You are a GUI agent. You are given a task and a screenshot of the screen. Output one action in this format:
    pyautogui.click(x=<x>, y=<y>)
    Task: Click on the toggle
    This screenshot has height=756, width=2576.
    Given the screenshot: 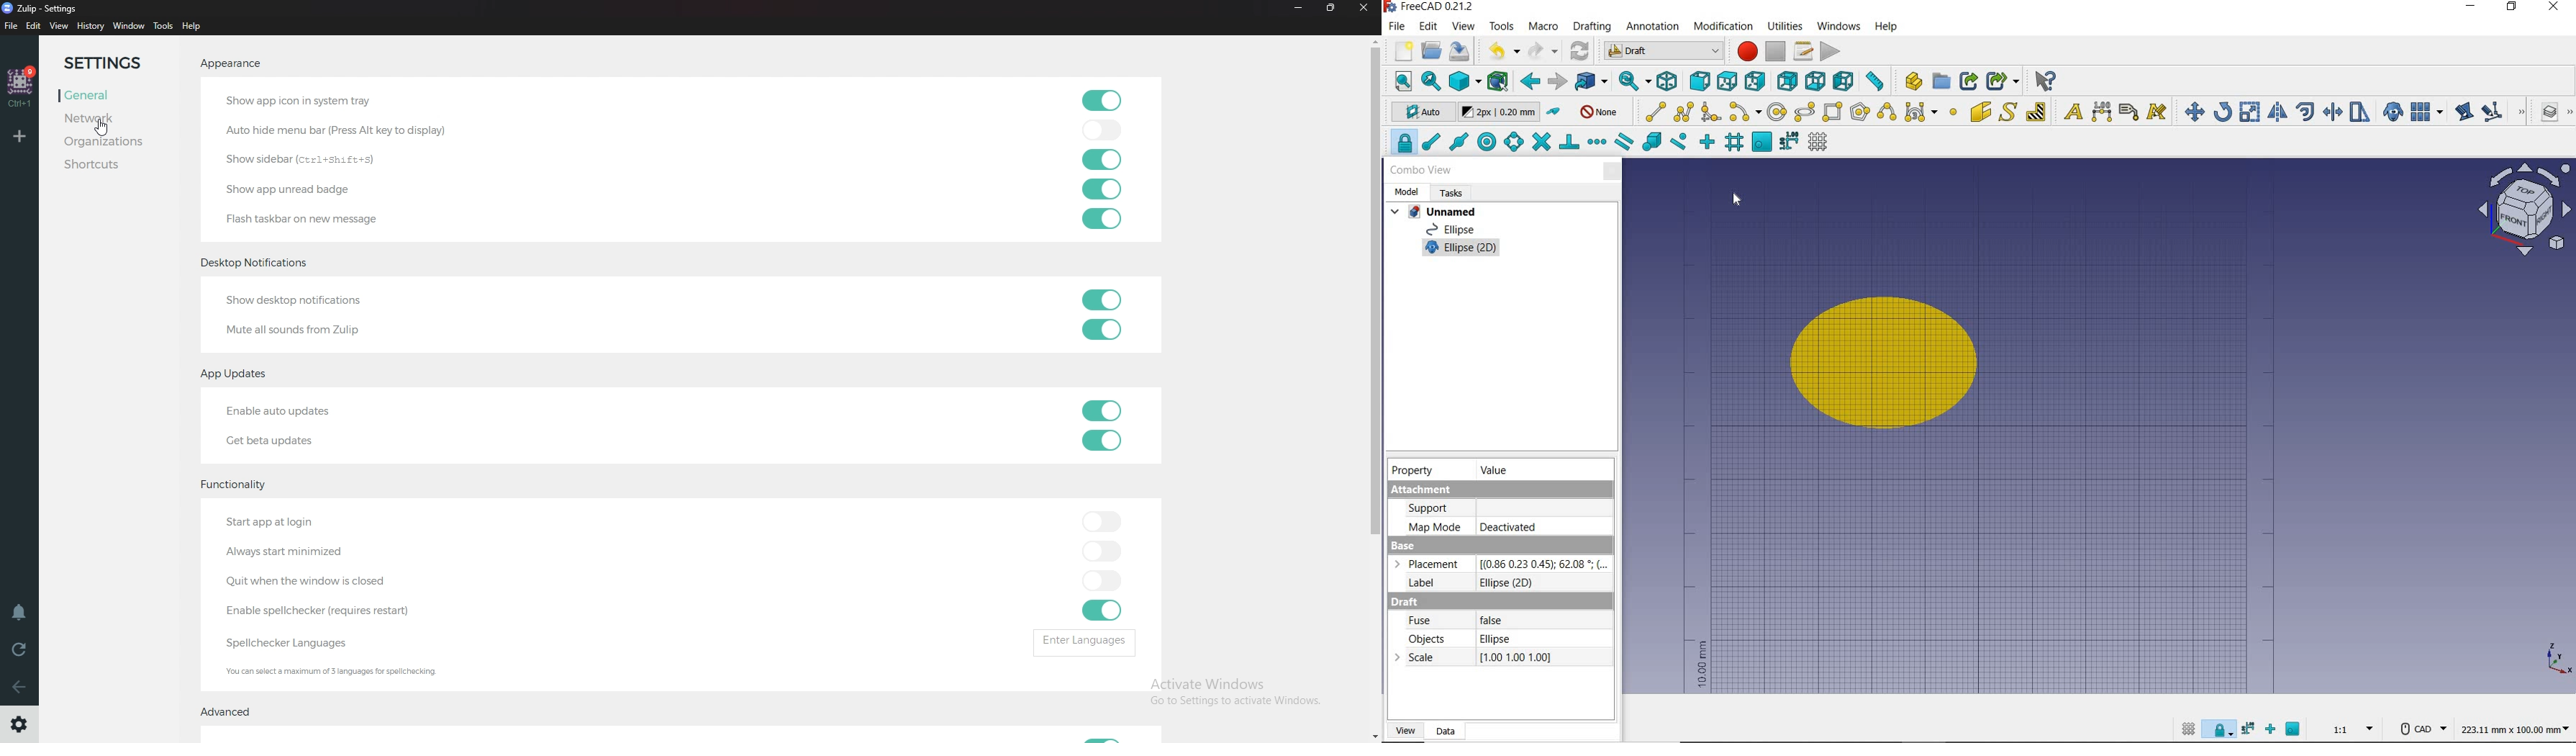 What is the action you would take?
    pyautogui.click(x=1102, y=581)
    